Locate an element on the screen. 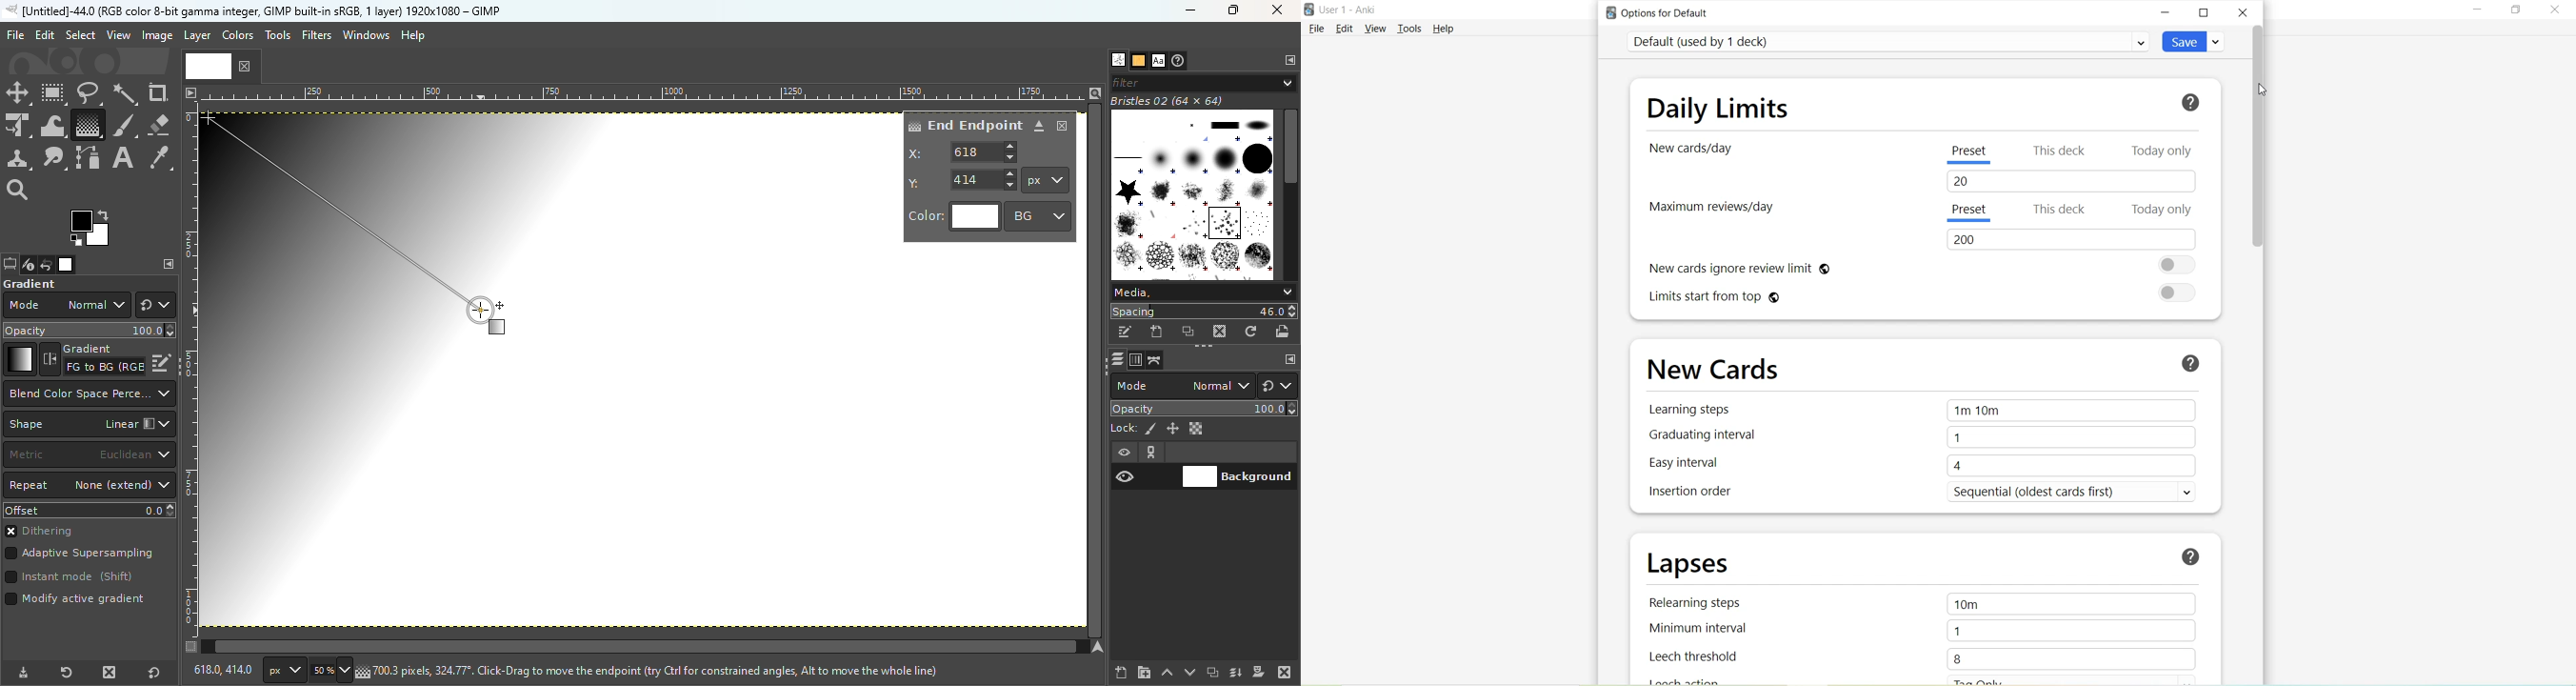 Image resolution: width=2576 pixels, height=700 pixels. Learning steps is located at coordinates (1689, 410).